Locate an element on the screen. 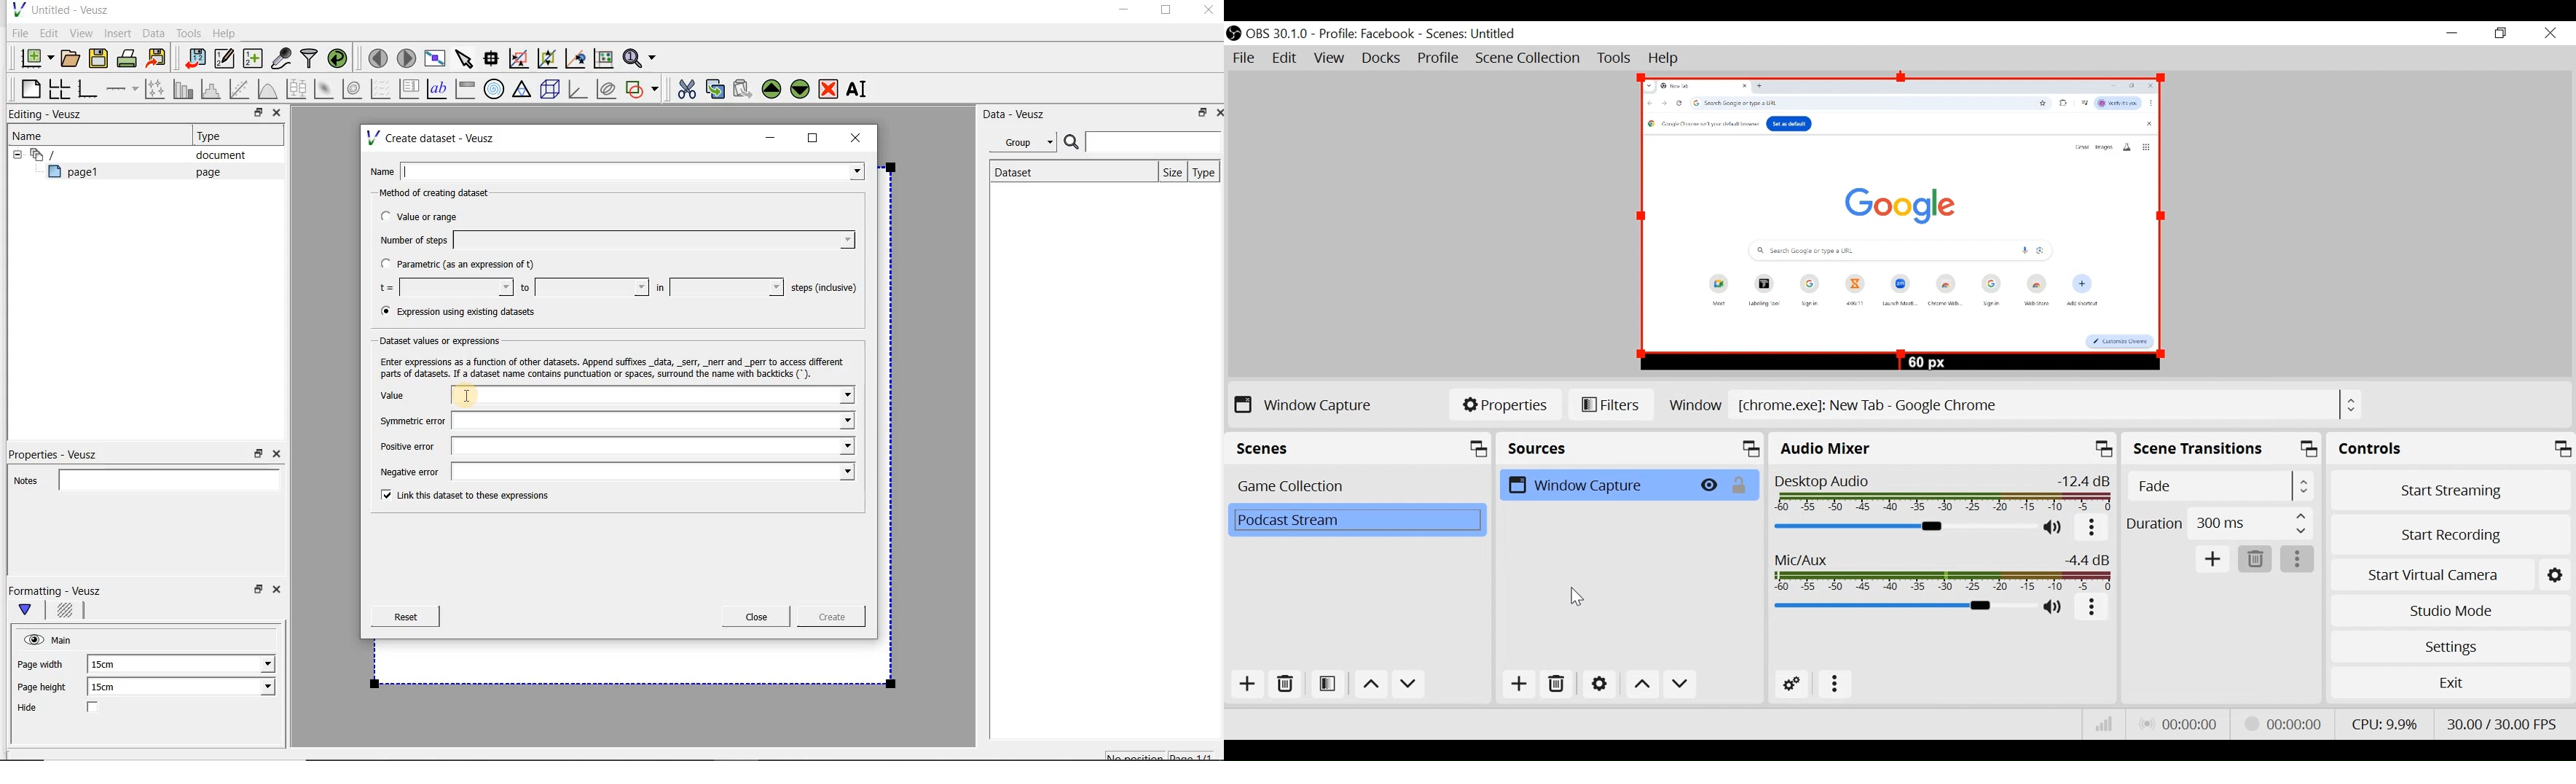 The width and height of the screenshot is (2576, 784). Edit is located at coordinates (48, 33).